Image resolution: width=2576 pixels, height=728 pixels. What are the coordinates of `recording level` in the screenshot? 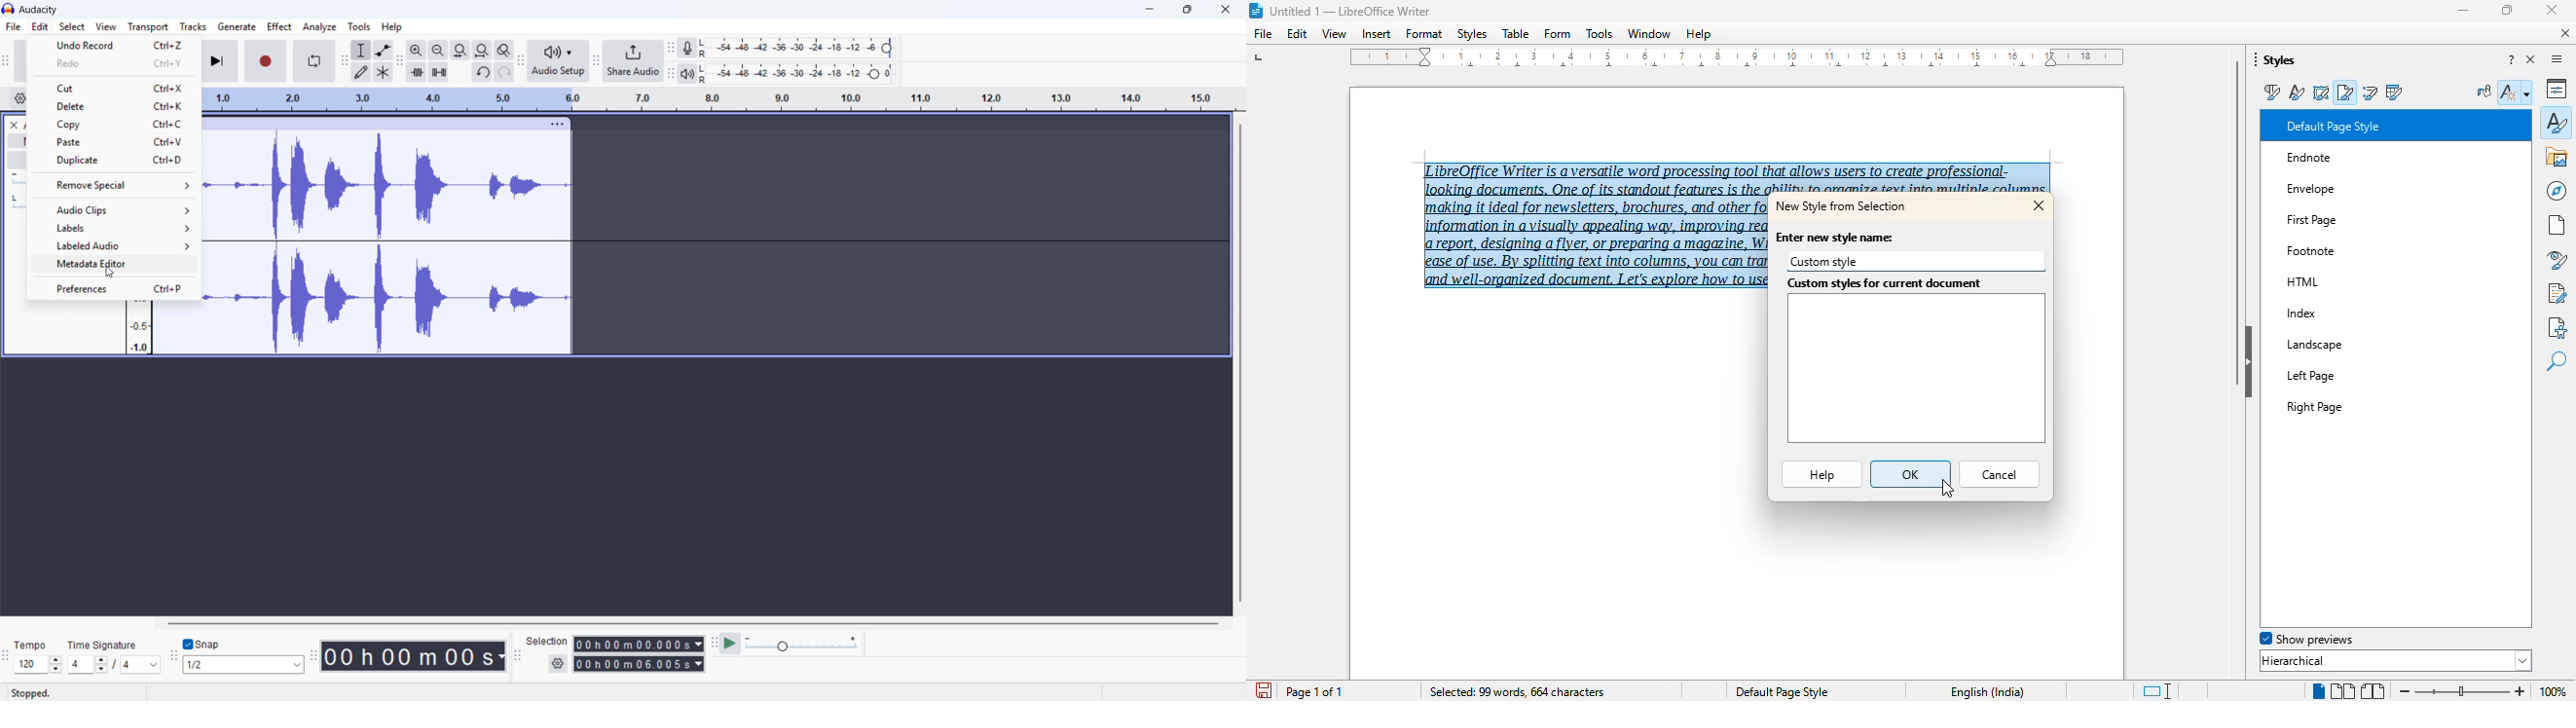 It's located at (800, 48).